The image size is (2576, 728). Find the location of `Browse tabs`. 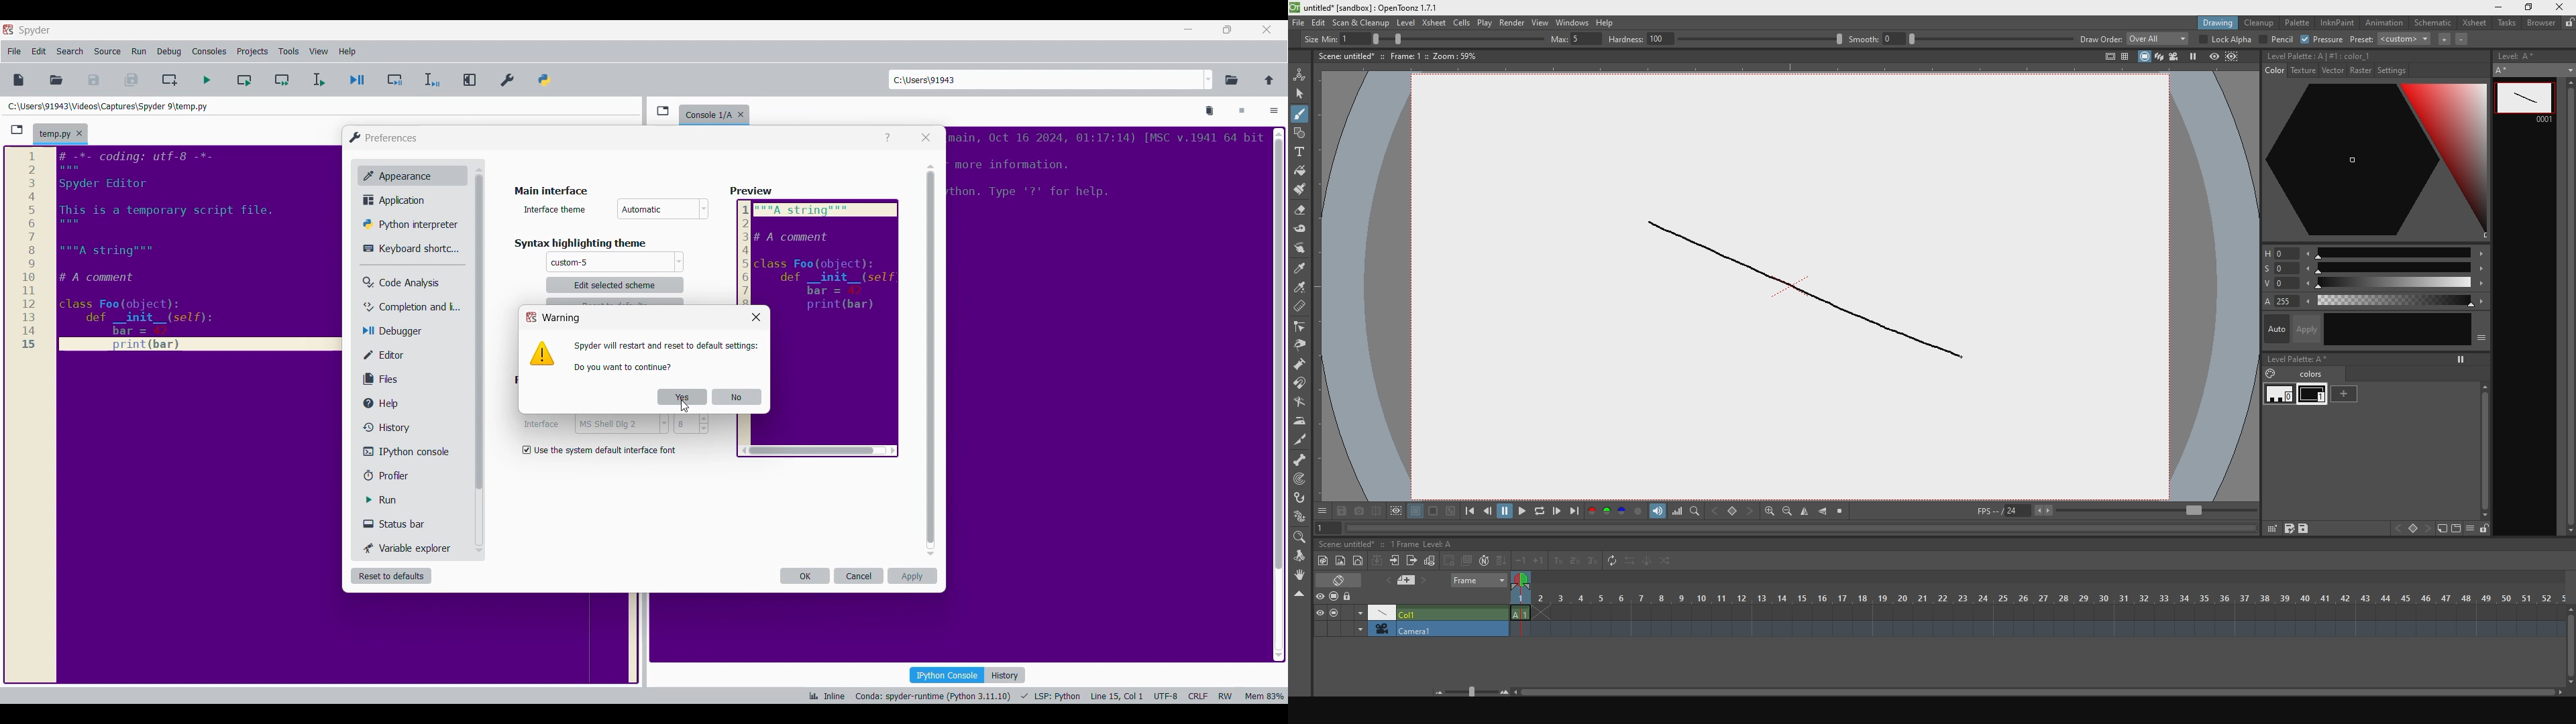

Browse tabs is located at coordinates (17, 129).